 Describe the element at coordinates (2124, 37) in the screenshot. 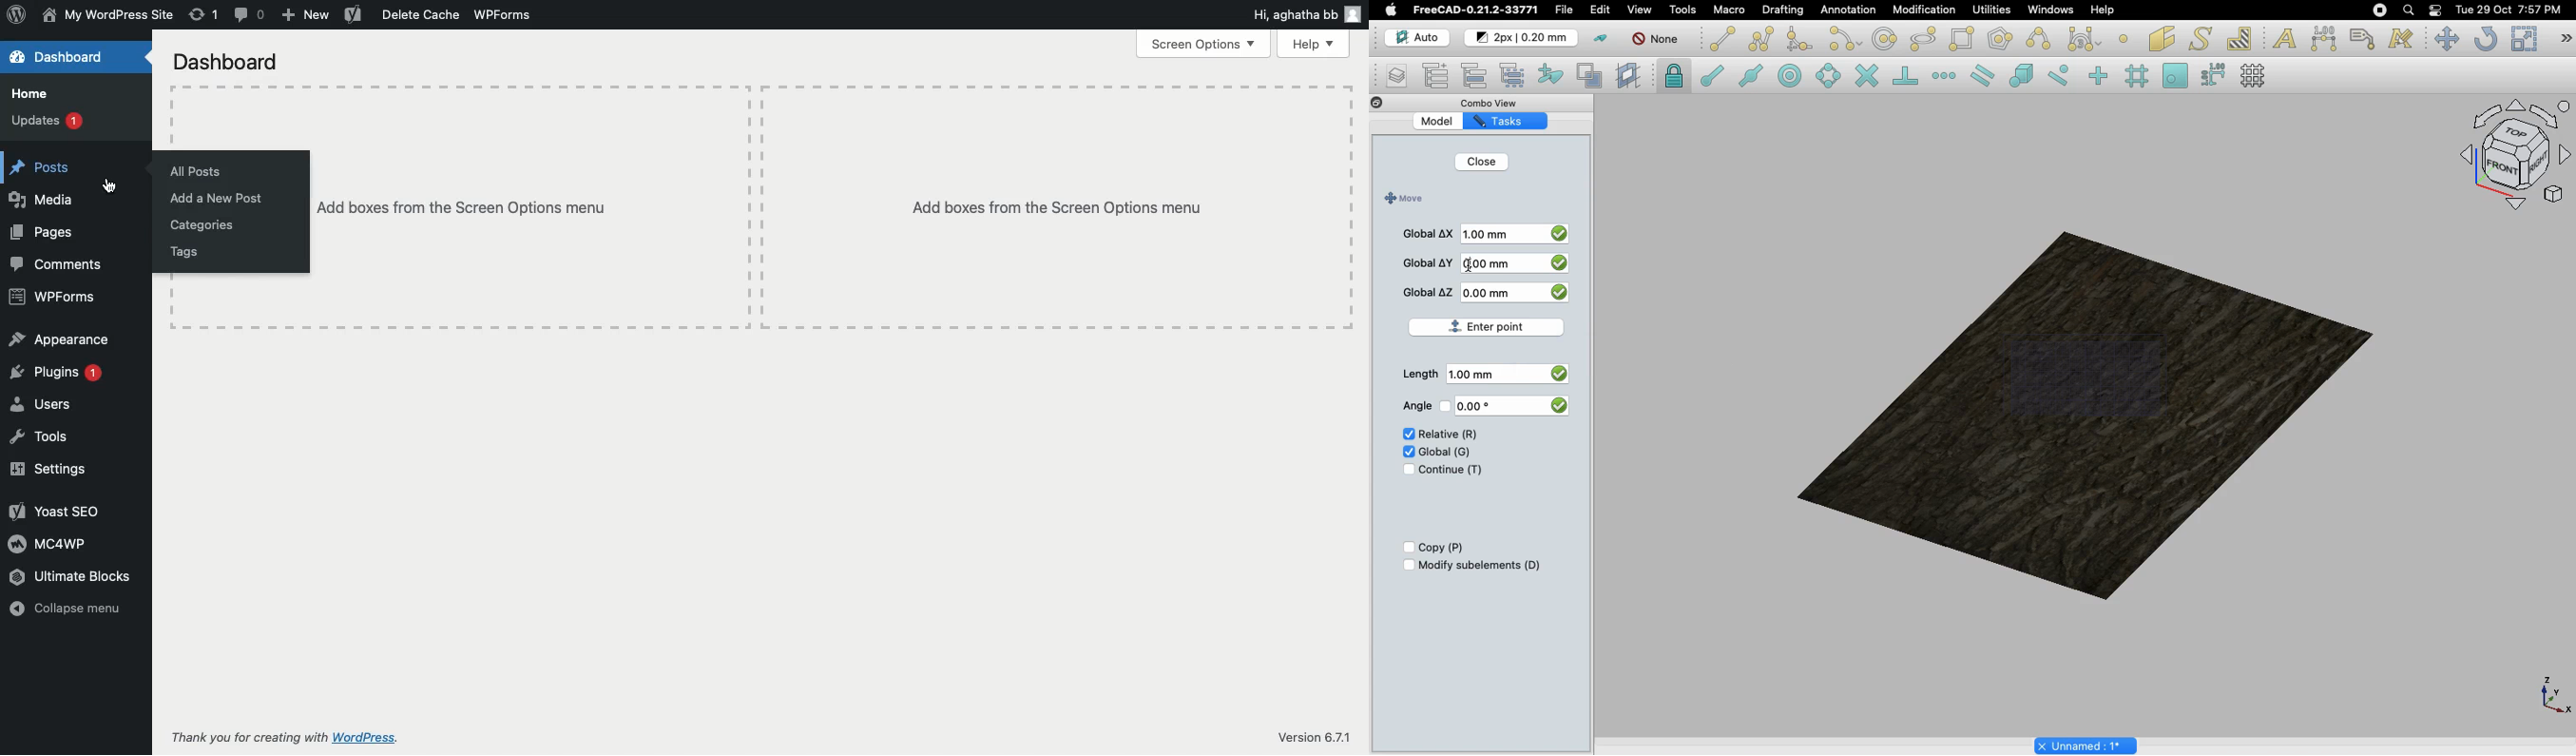

I see `Point` at that location.